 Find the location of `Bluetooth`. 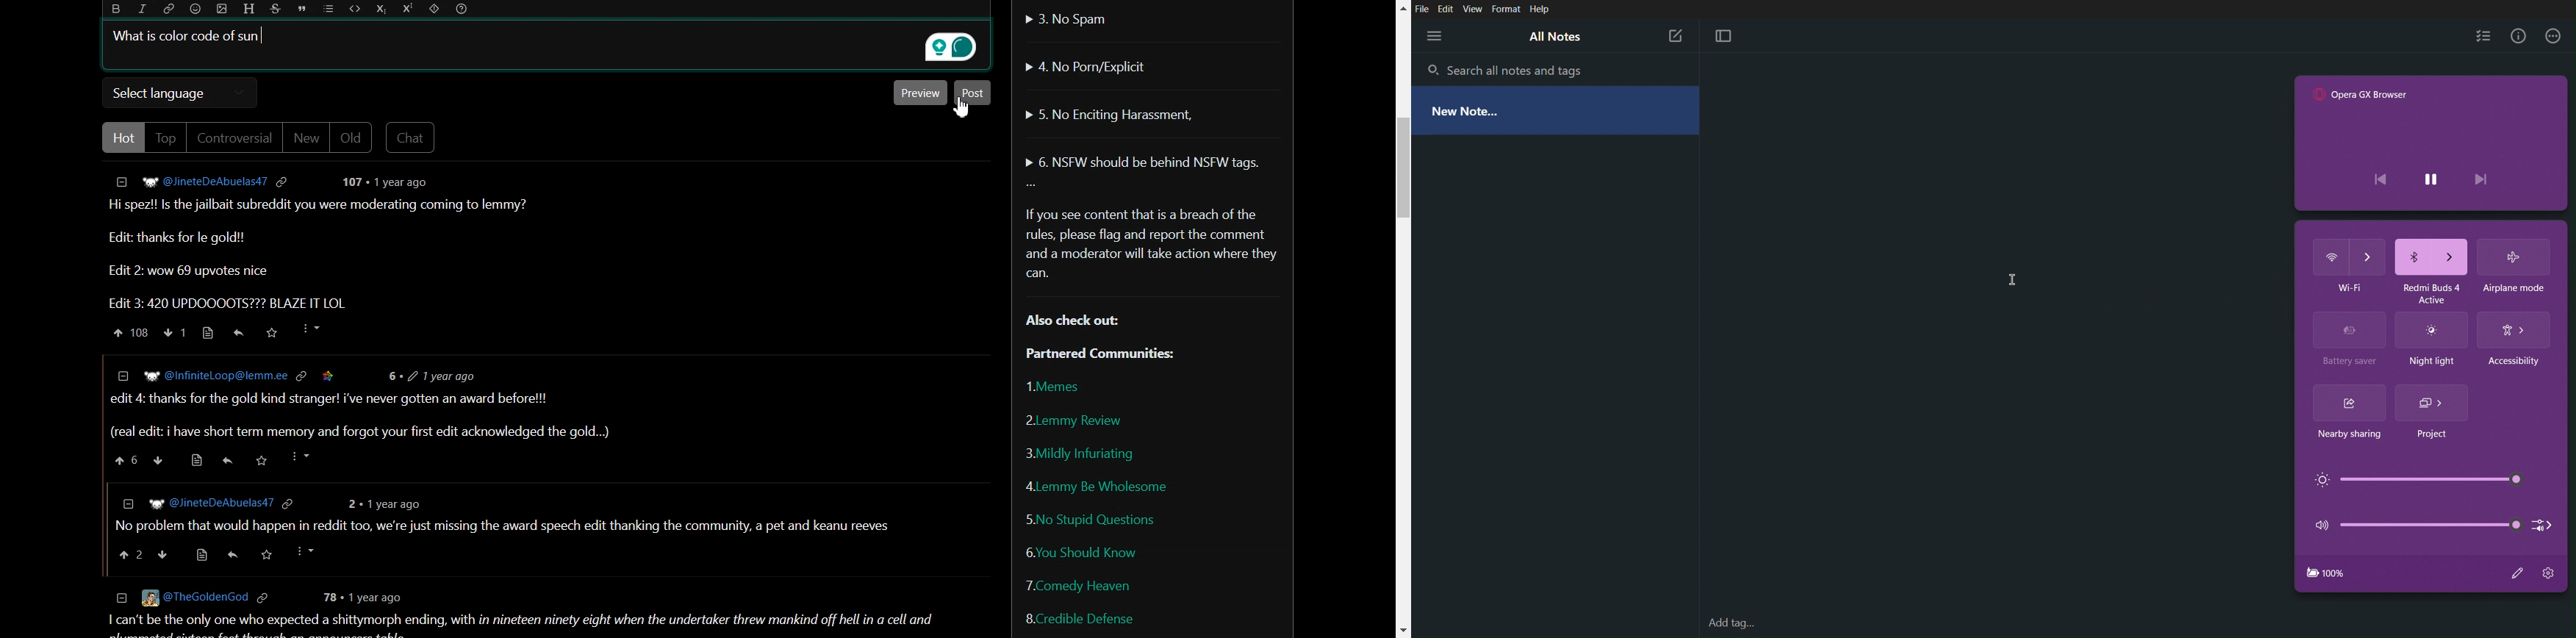

Bluetooth is located at coordinates (2432, 255).